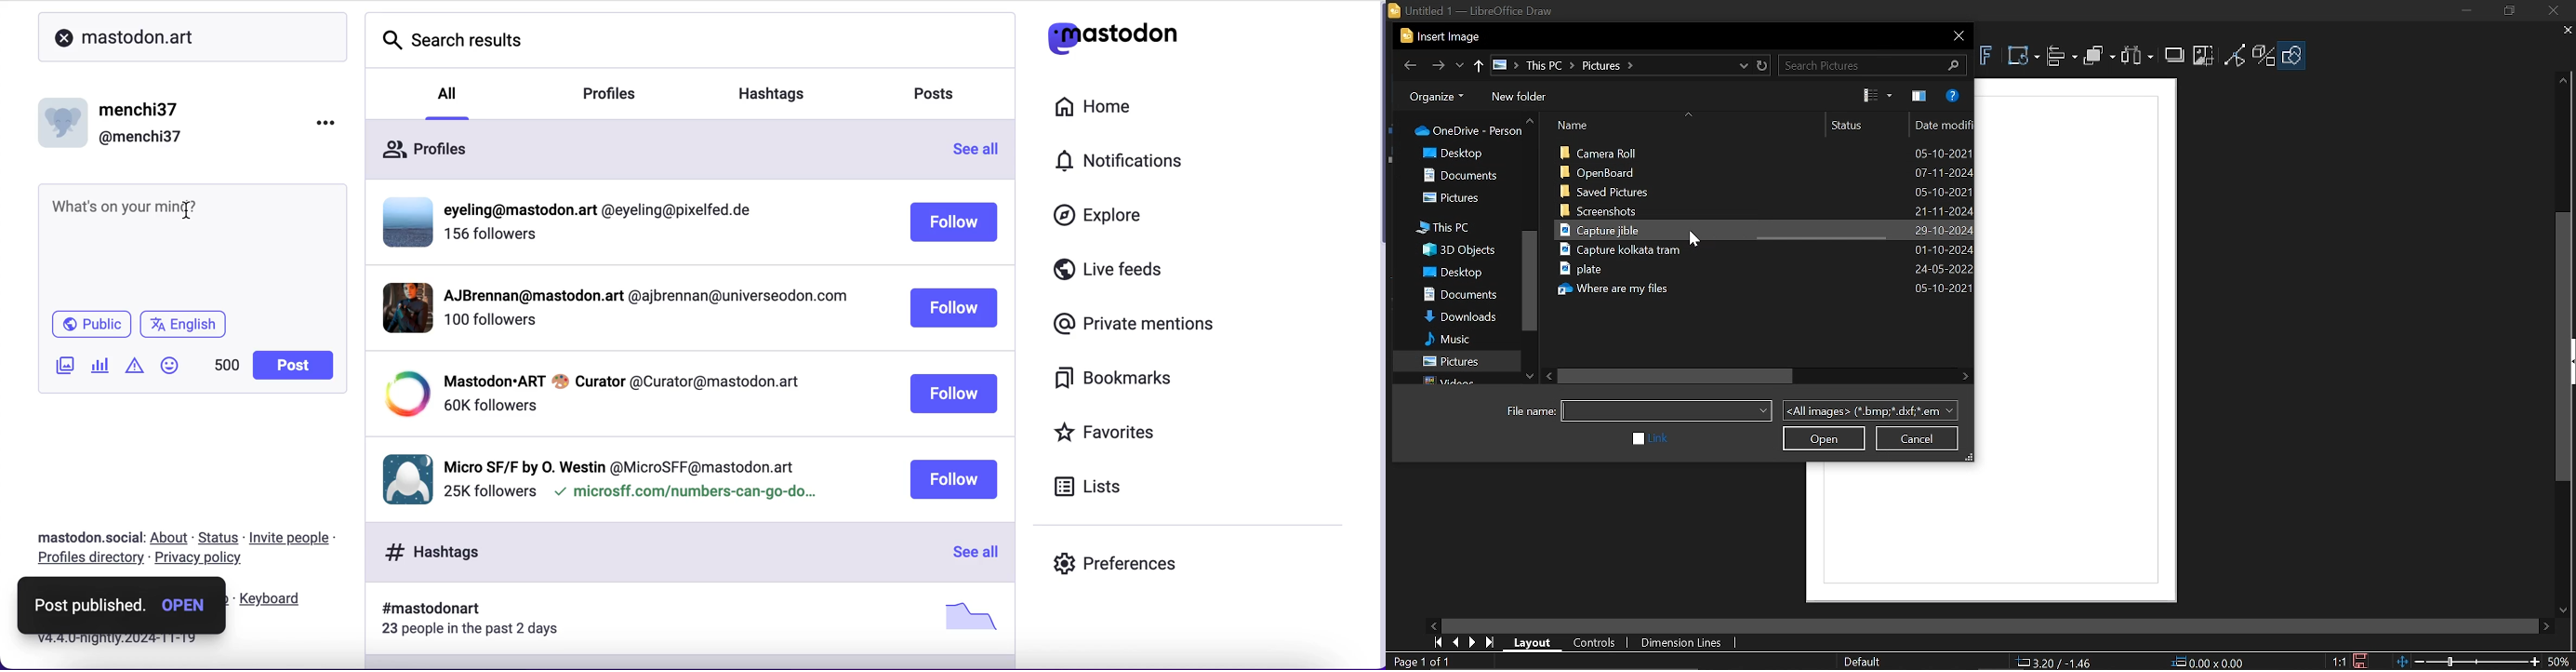 This screenshot has height=672, width=2576. What do you see at coordinates (2263, 56) in the screenshot?
I see `Toggle extrusion` at bounding box center [2263, 56].